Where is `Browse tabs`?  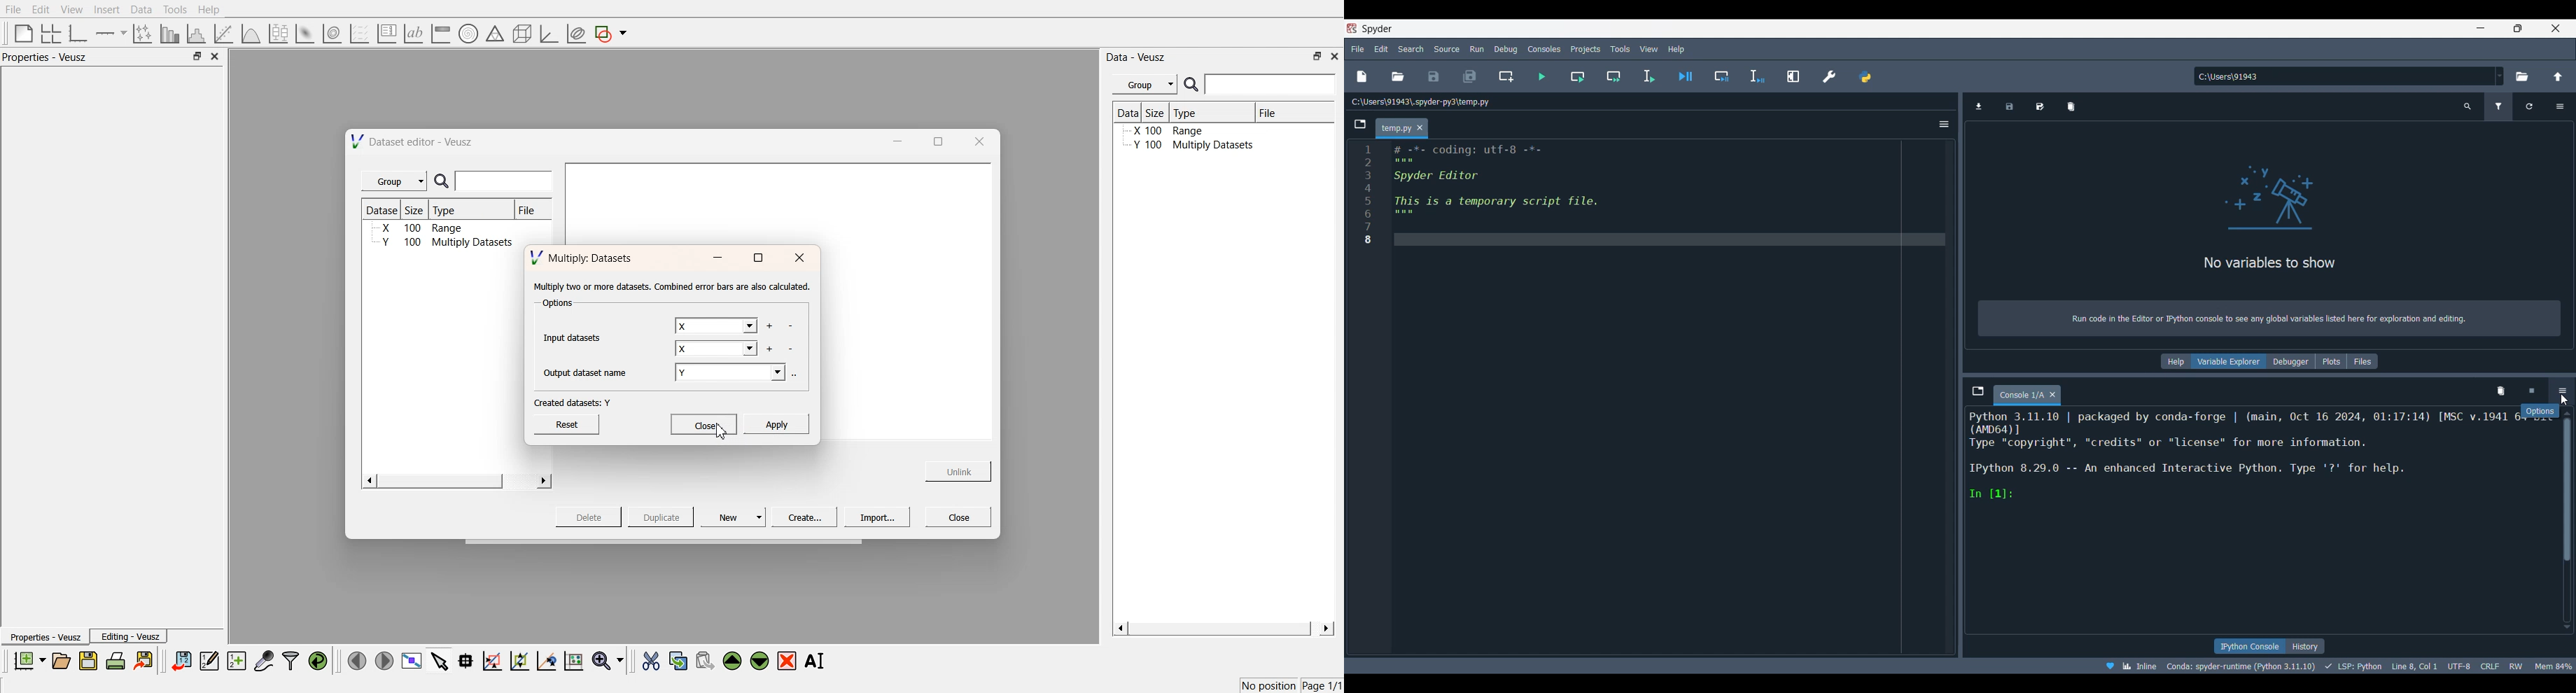 Browse tabs is located at coordinates (1978, 391).